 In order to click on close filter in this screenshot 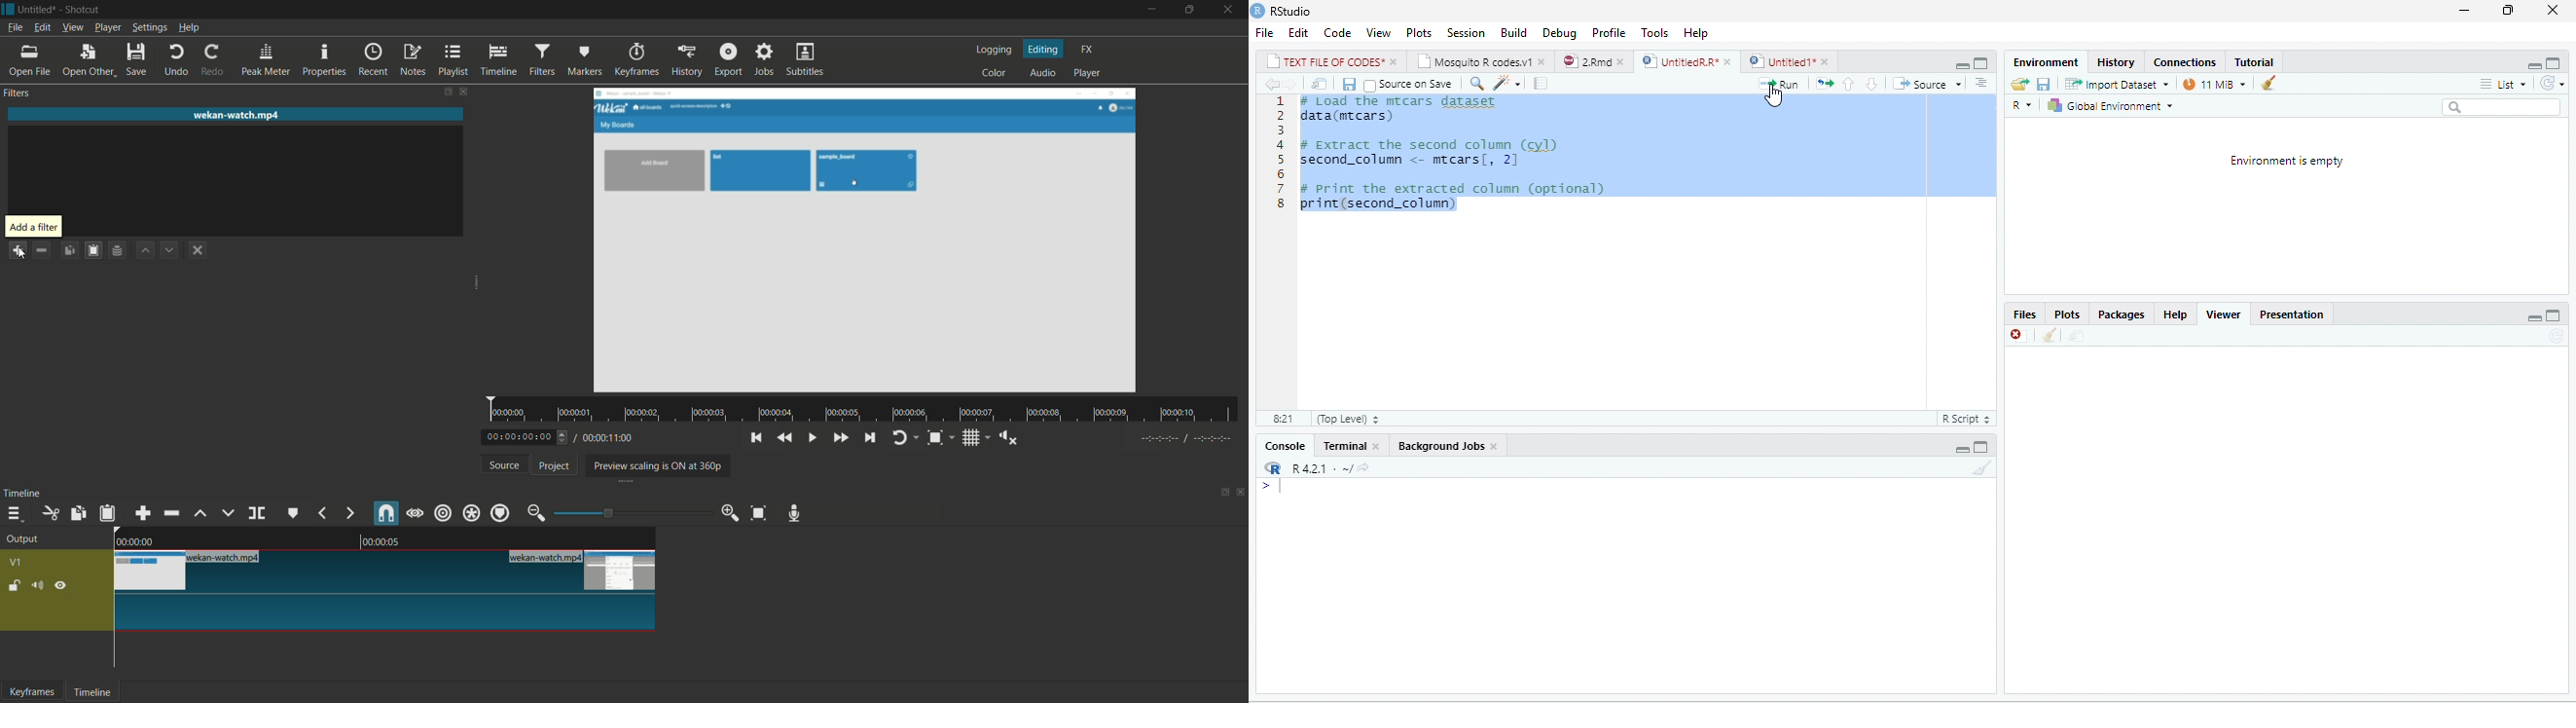, I will do `click(463, 92)`.